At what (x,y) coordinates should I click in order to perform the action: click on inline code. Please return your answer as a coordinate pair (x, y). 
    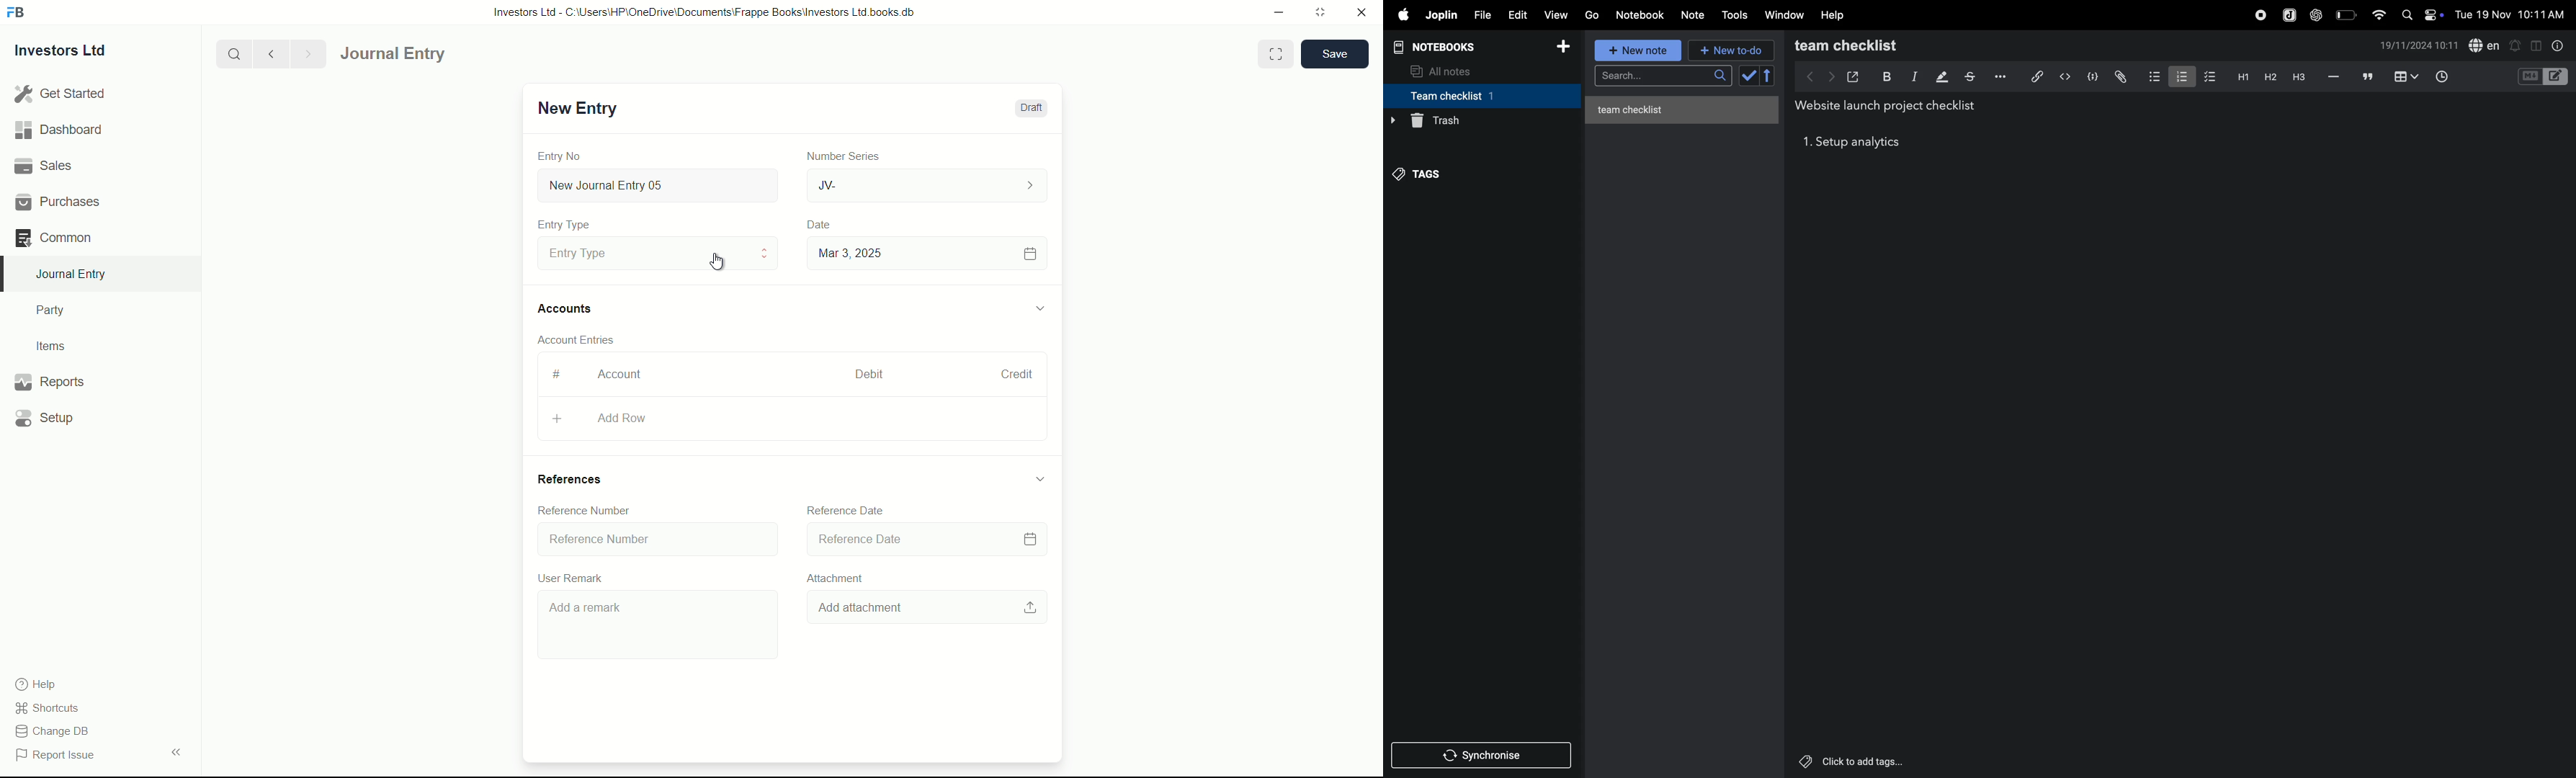
    Looking at the image, I should click on (2065, 76).